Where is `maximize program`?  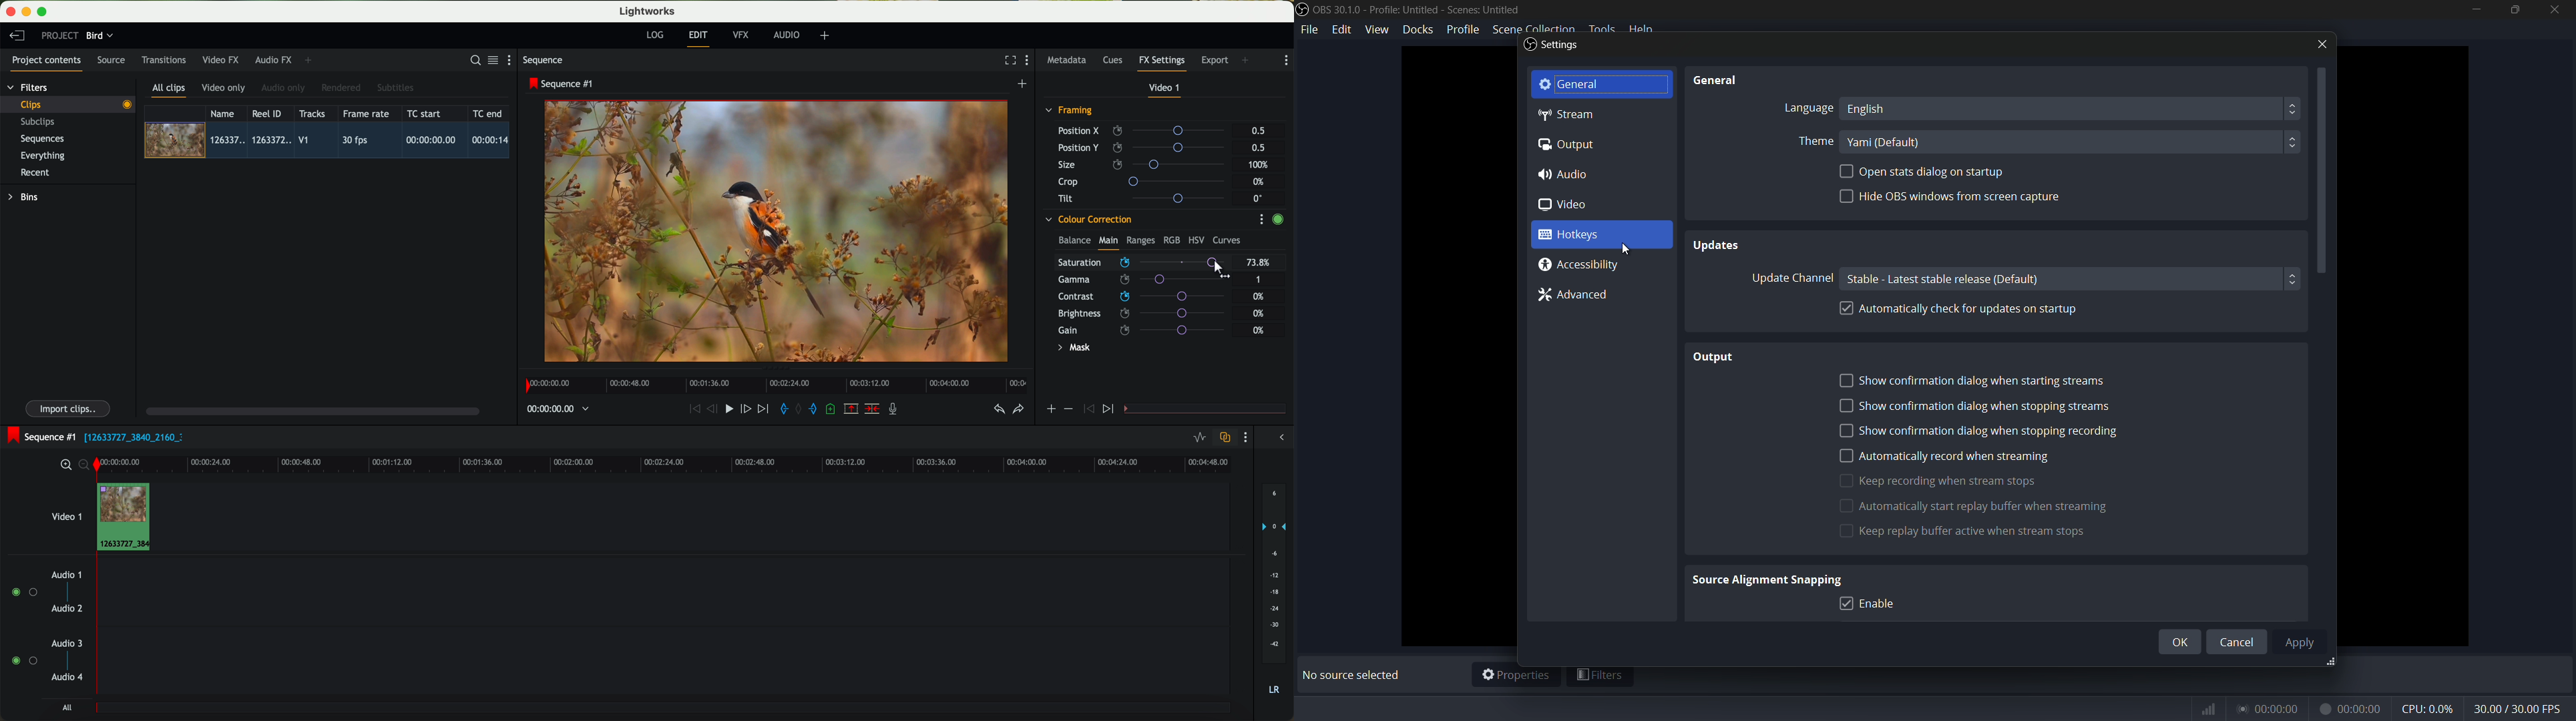 maximize program is located at coordinates (44, 12).